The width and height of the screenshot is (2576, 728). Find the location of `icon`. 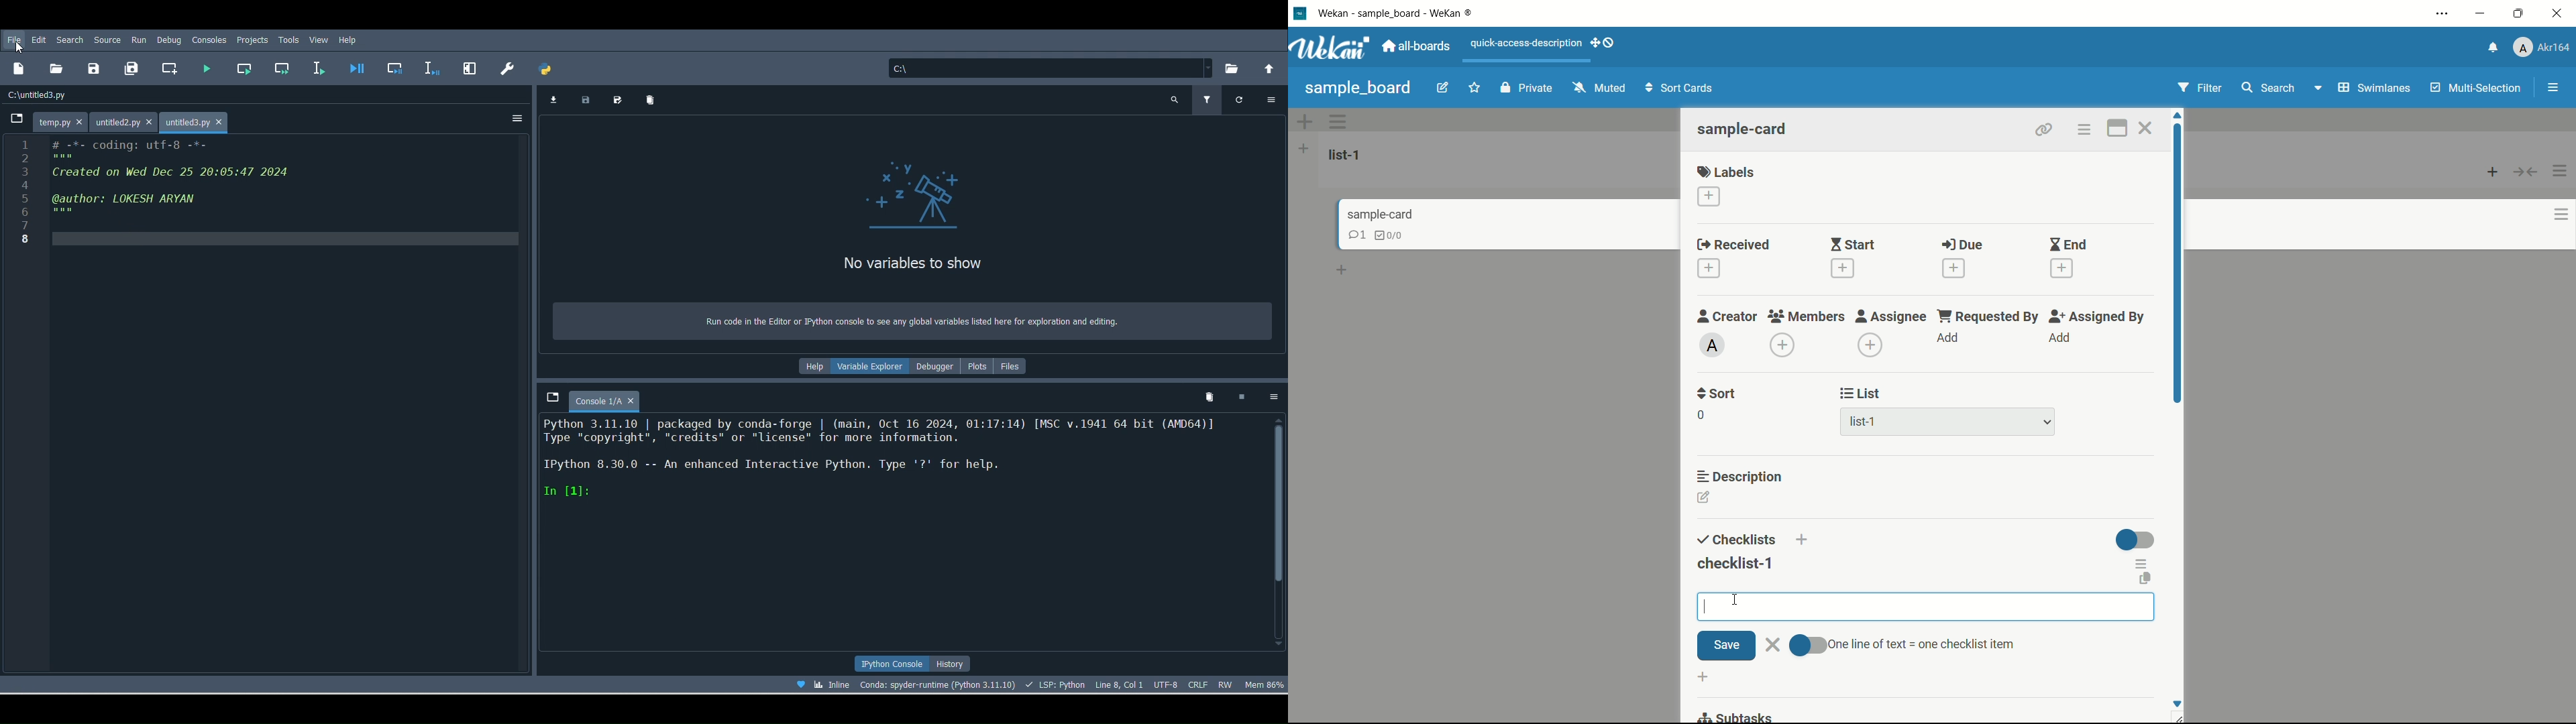

icon is located at coordinates (900, 193).